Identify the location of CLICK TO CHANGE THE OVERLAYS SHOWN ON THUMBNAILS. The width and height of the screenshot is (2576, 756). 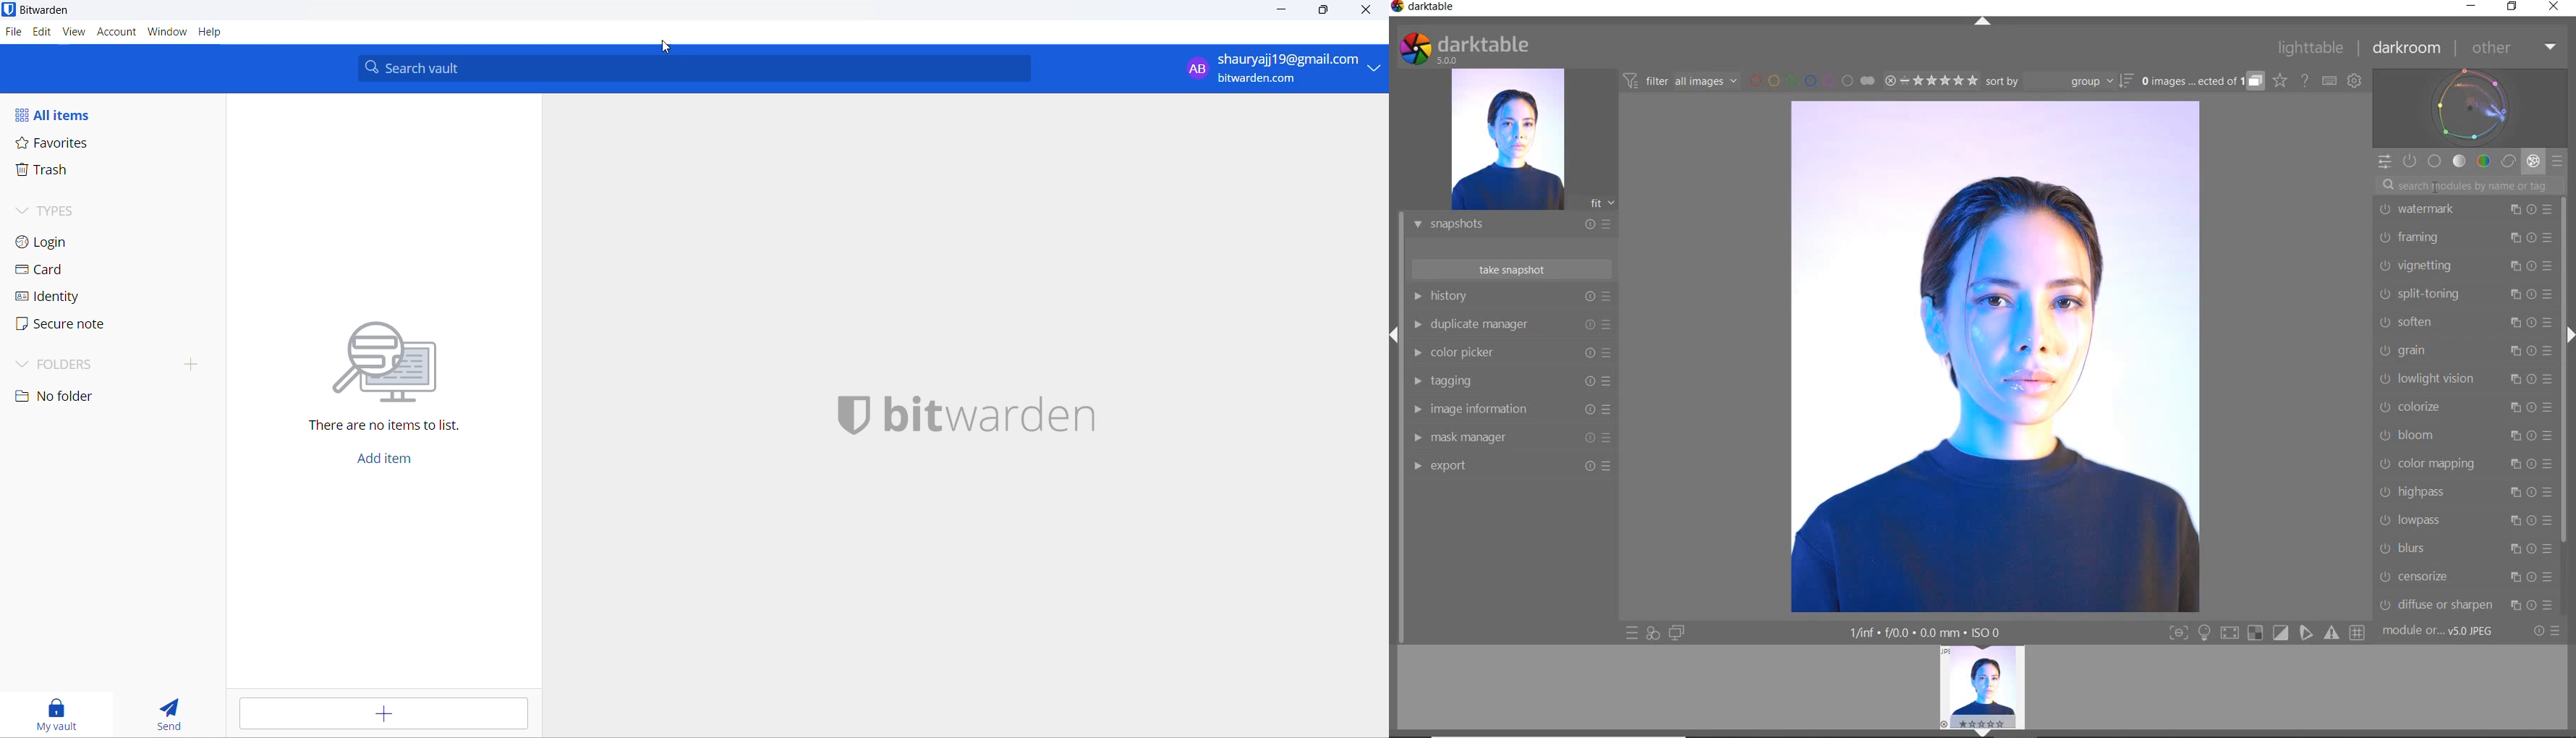
(2280, 81).